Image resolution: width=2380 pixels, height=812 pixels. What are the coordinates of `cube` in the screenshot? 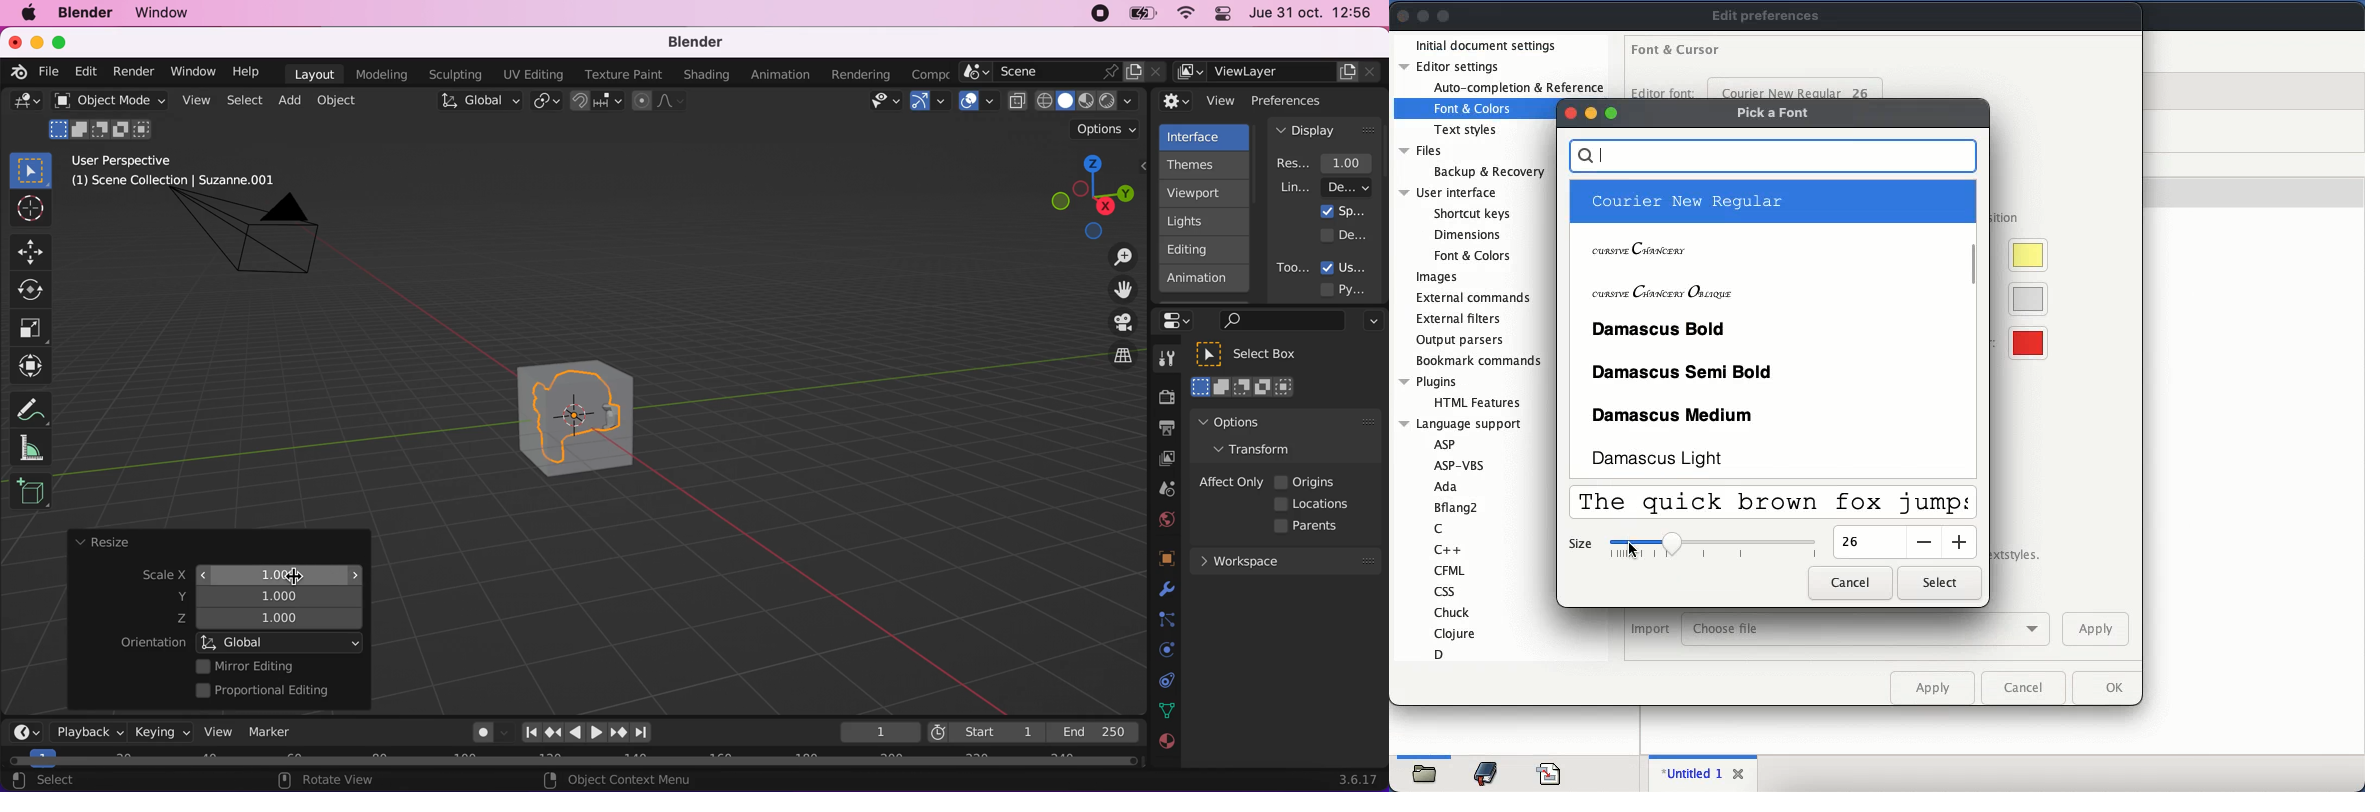 It's located at (600, 420).